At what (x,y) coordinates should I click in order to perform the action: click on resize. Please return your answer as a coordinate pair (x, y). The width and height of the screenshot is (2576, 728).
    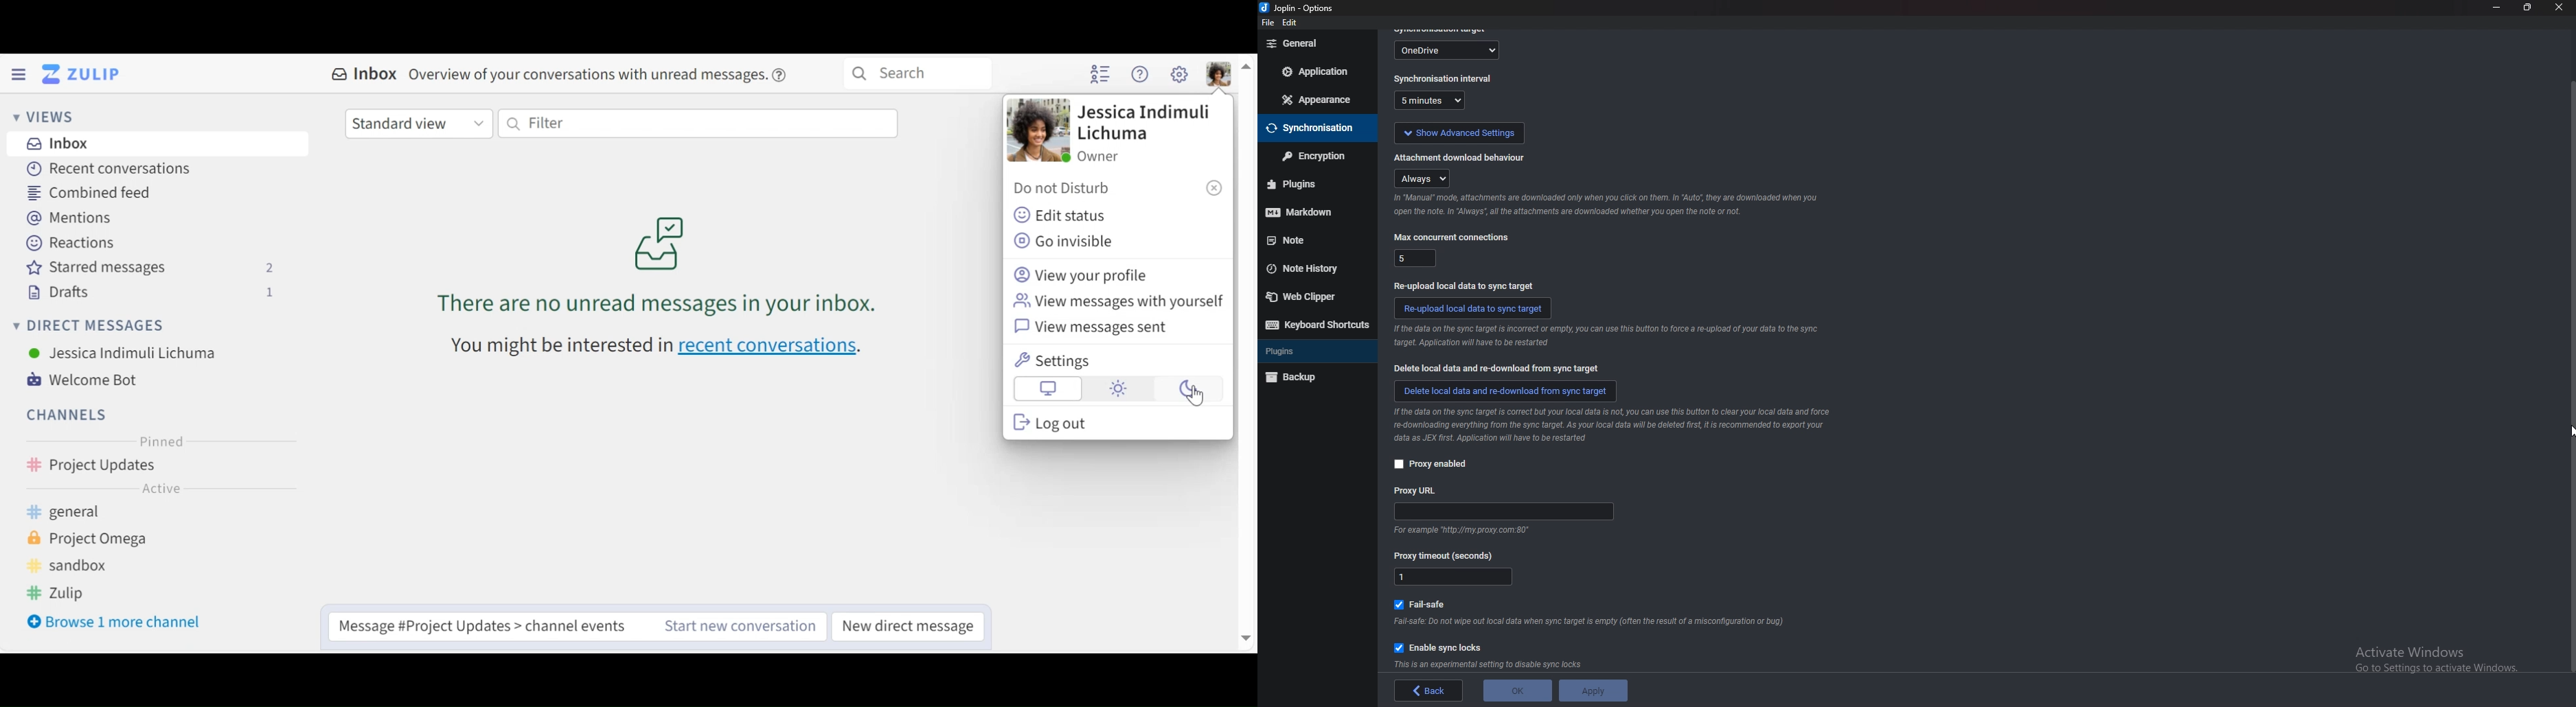
    Looking at the image, I should click on (2526, 8).